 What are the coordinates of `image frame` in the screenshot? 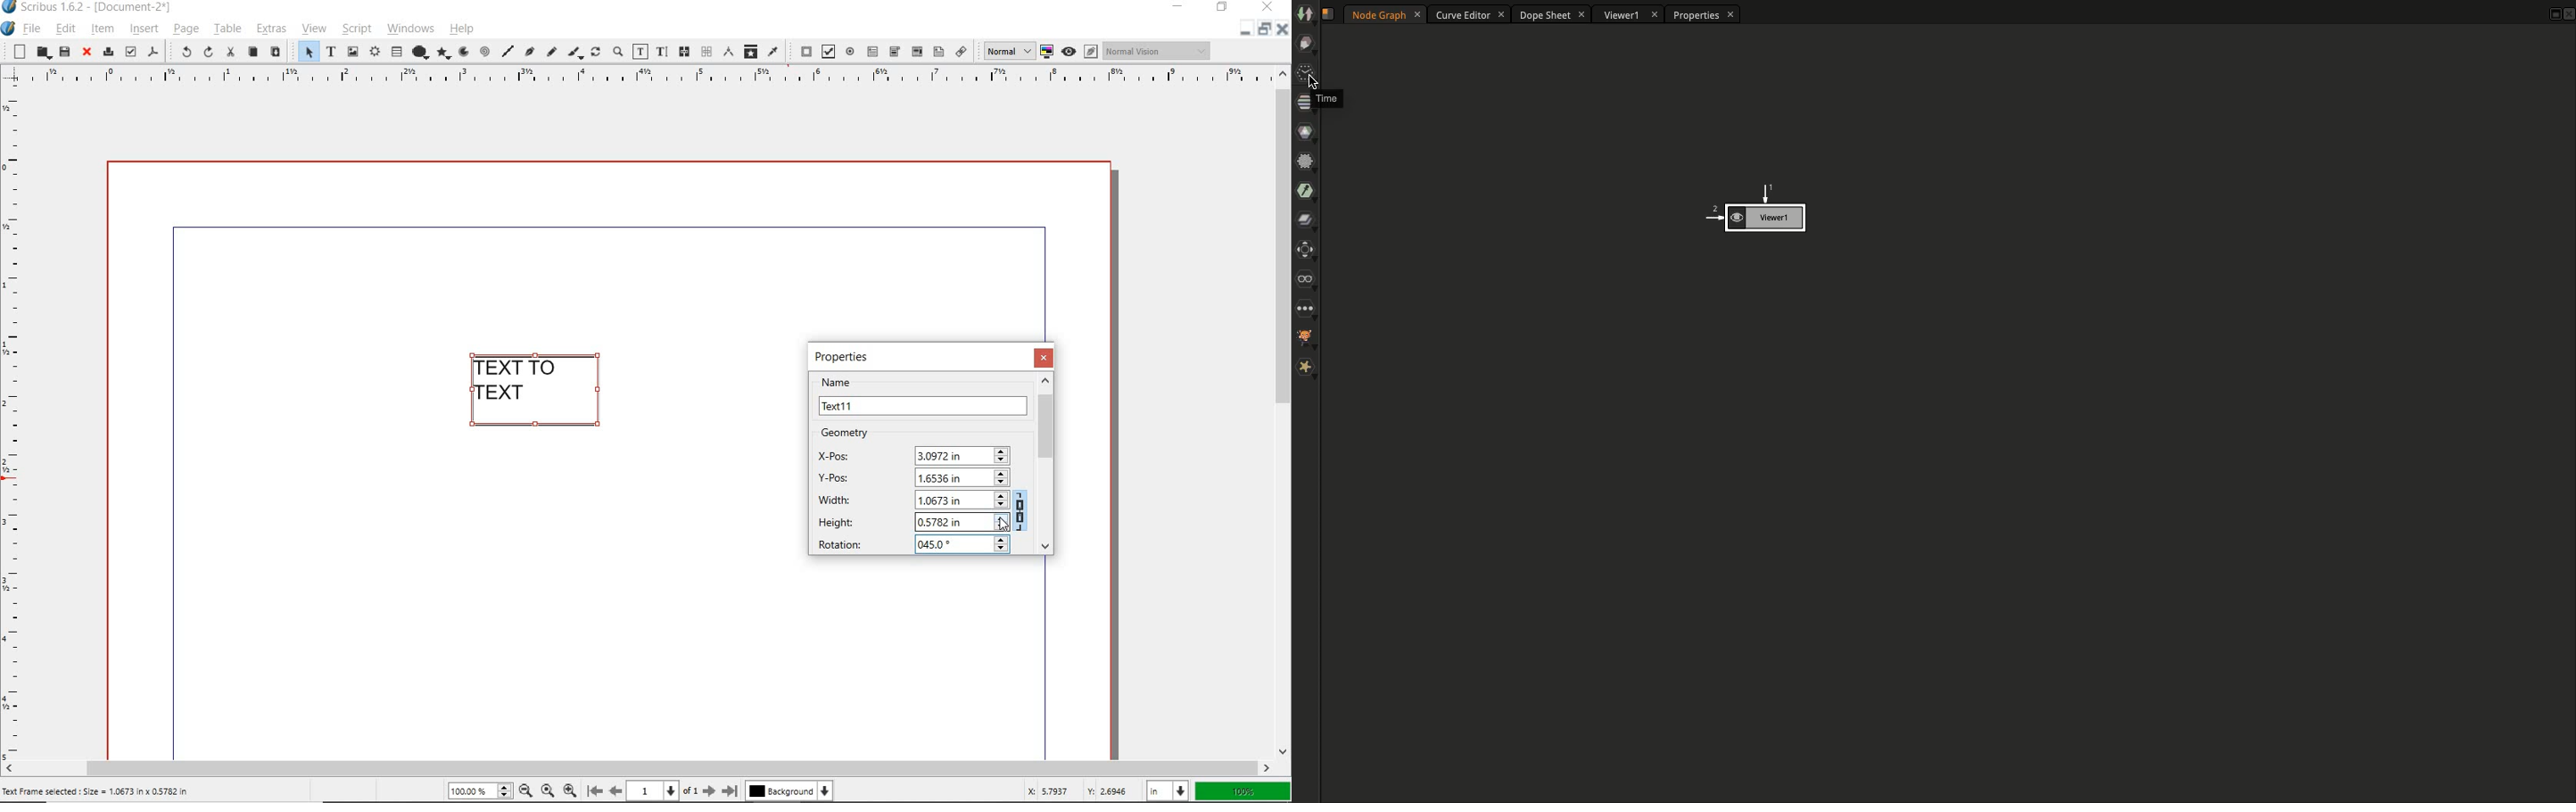 It's located at (354, 53).